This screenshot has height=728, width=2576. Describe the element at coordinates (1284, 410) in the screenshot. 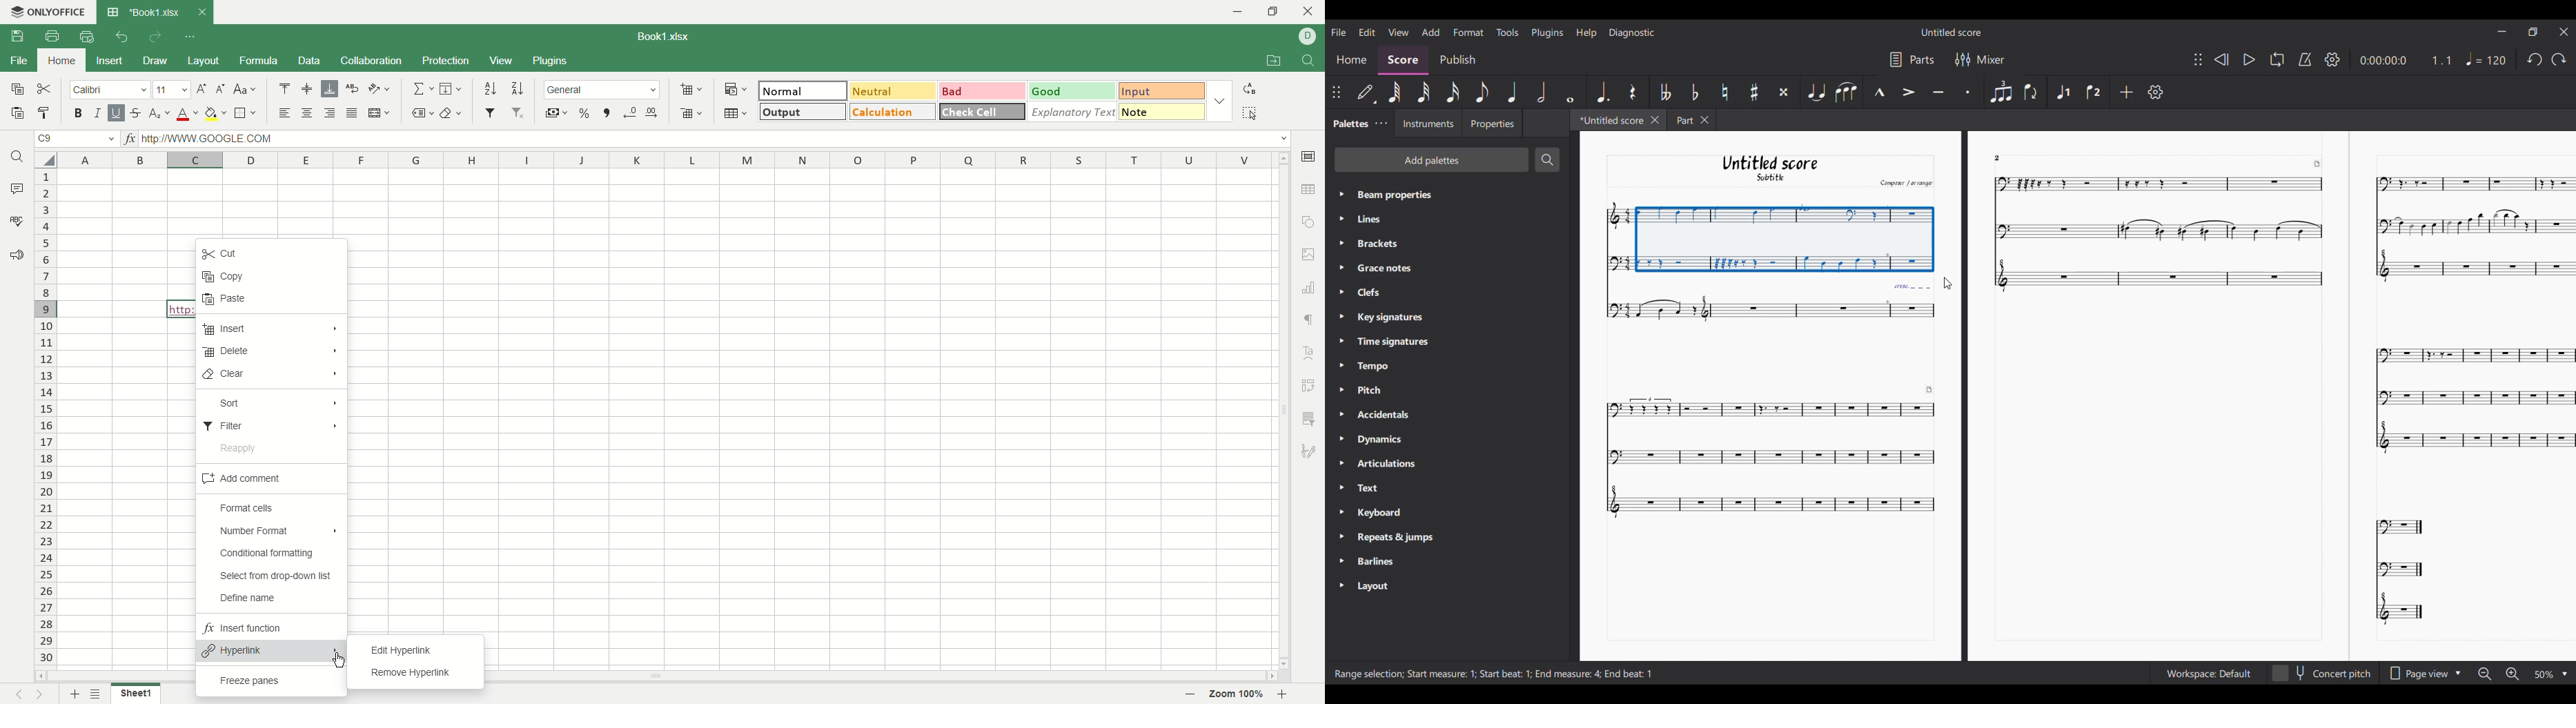

I see `vertical scroll bar` at that location.